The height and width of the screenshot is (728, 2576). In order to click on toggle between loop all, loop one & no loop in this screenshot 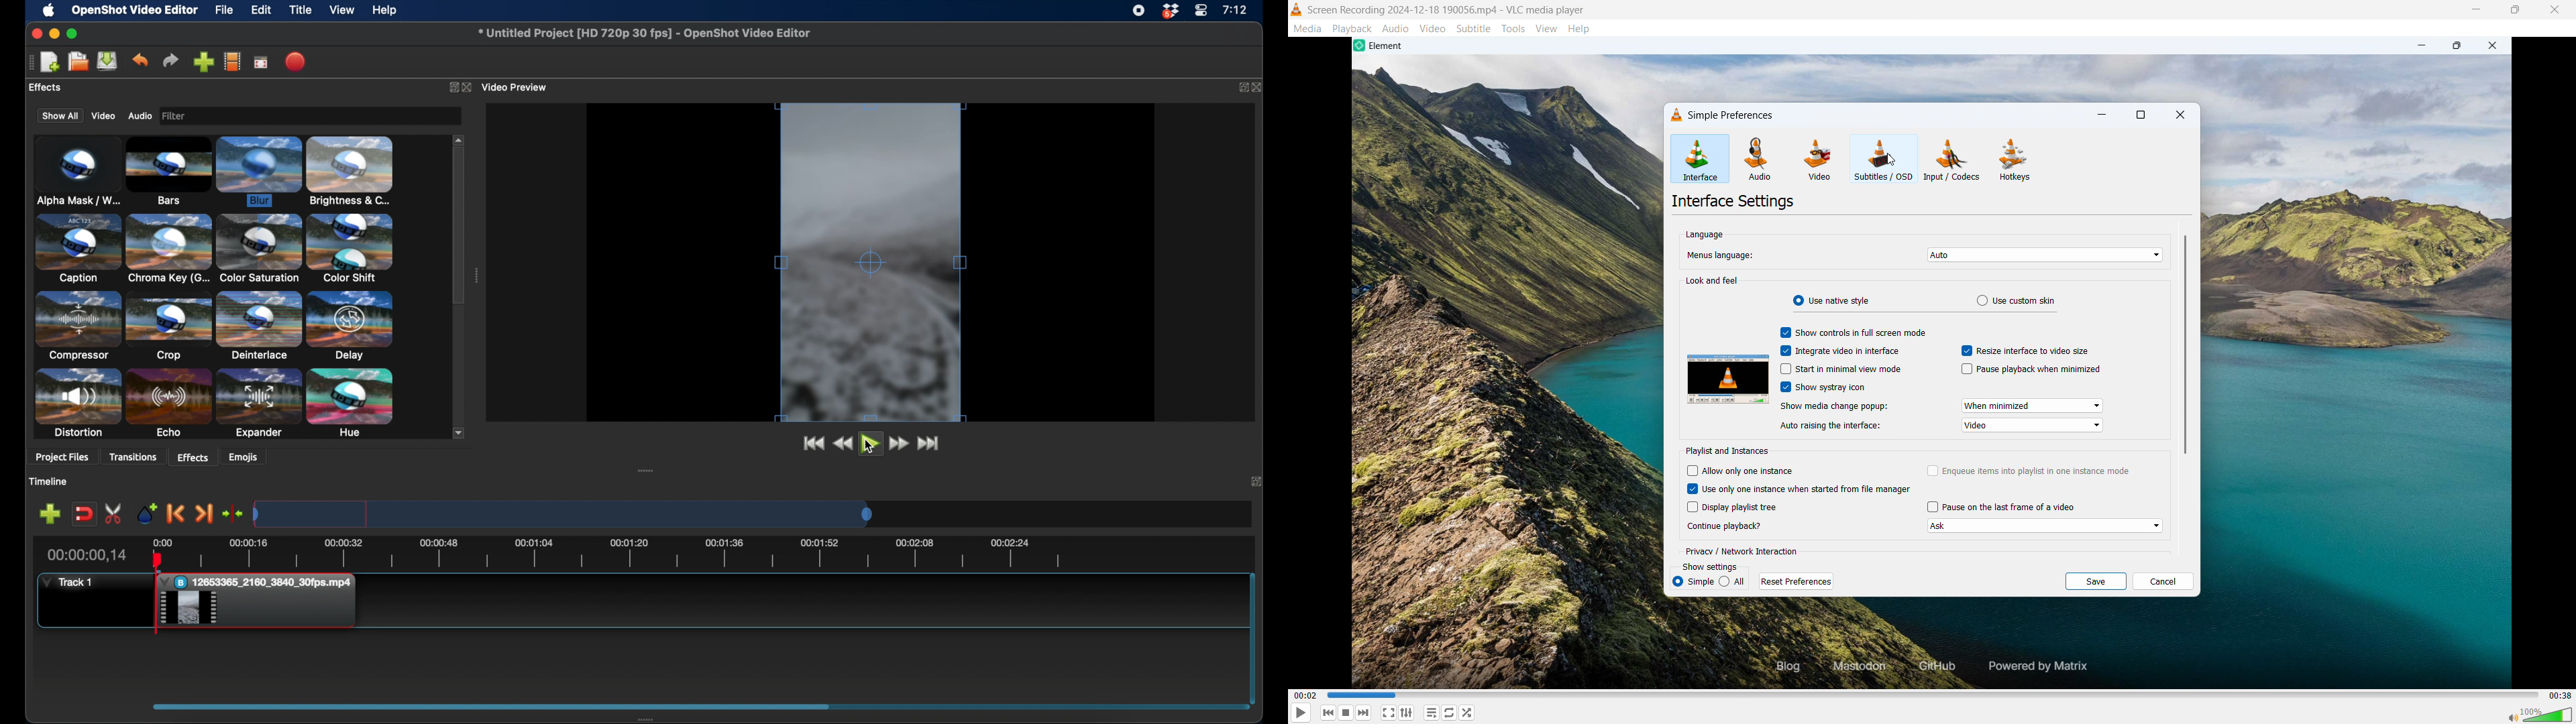, I will do `click(1449, 713)`.